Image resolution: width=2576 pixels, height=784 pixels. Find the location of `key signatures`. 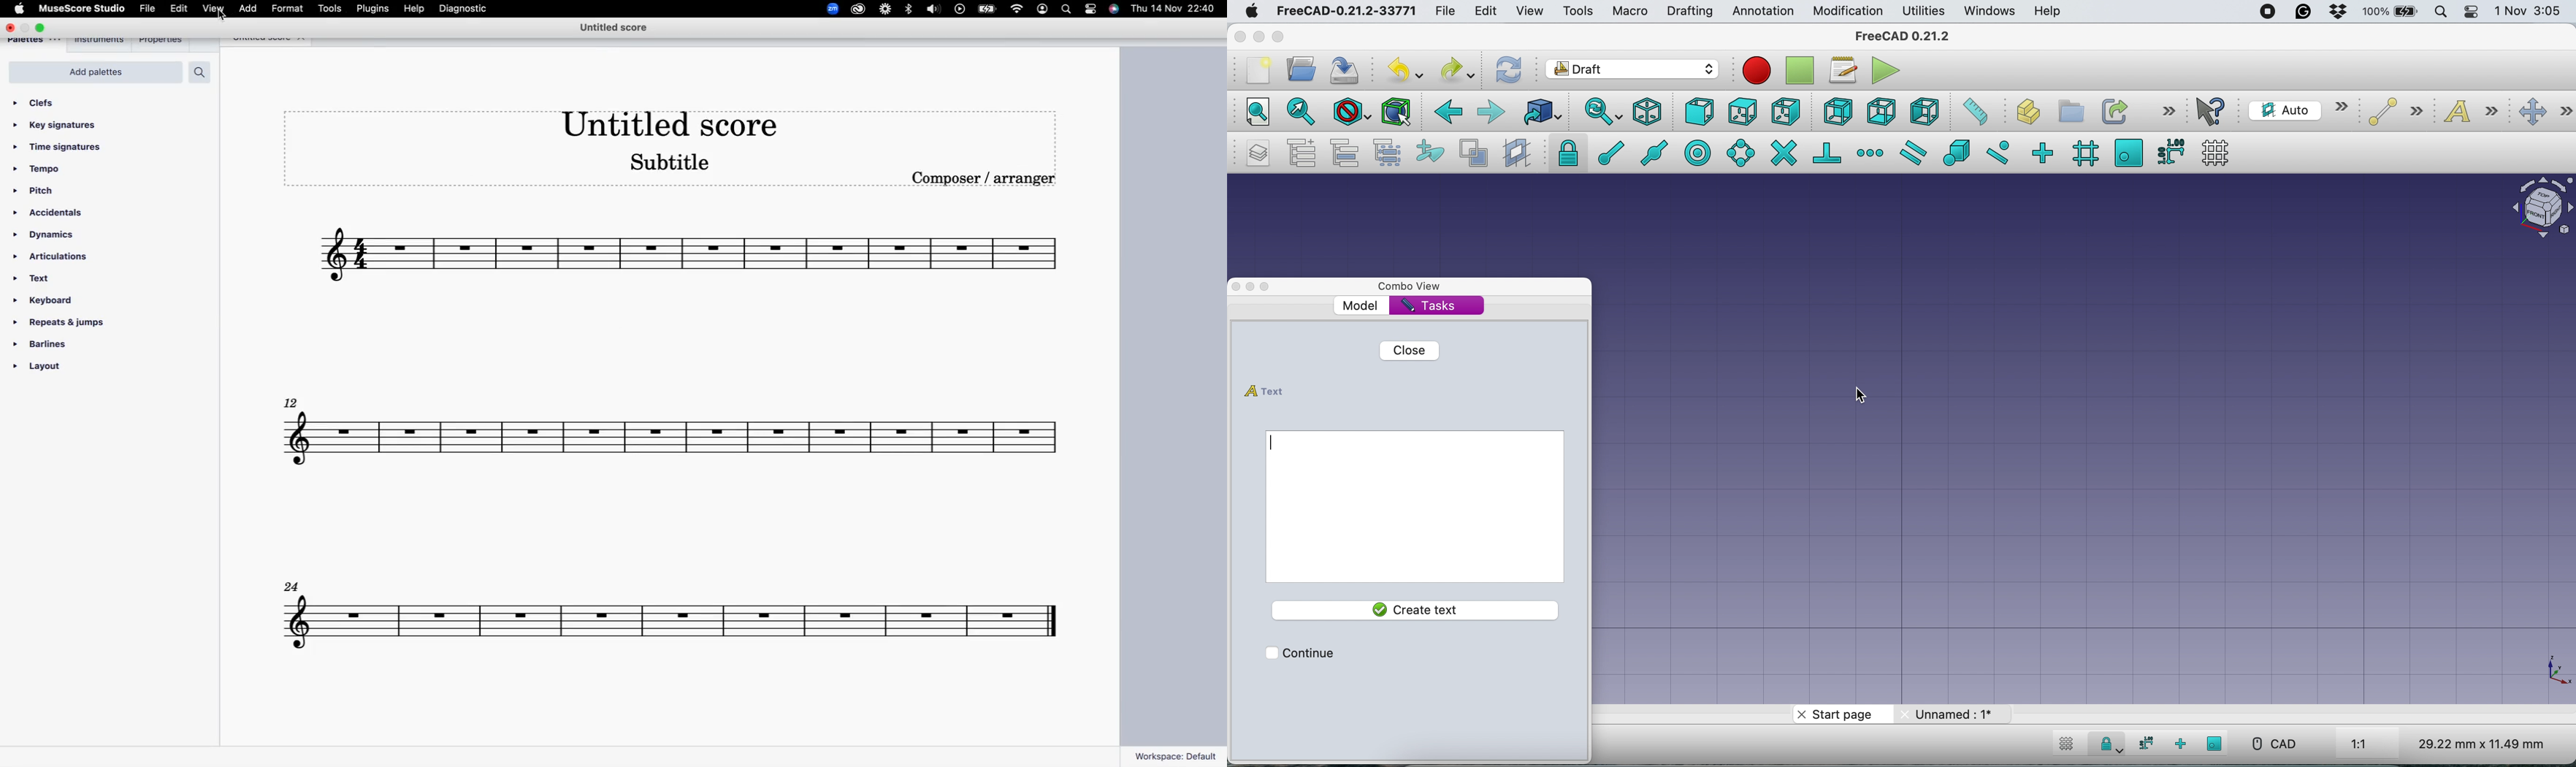

key signatures is located at coordinates (62, 126).